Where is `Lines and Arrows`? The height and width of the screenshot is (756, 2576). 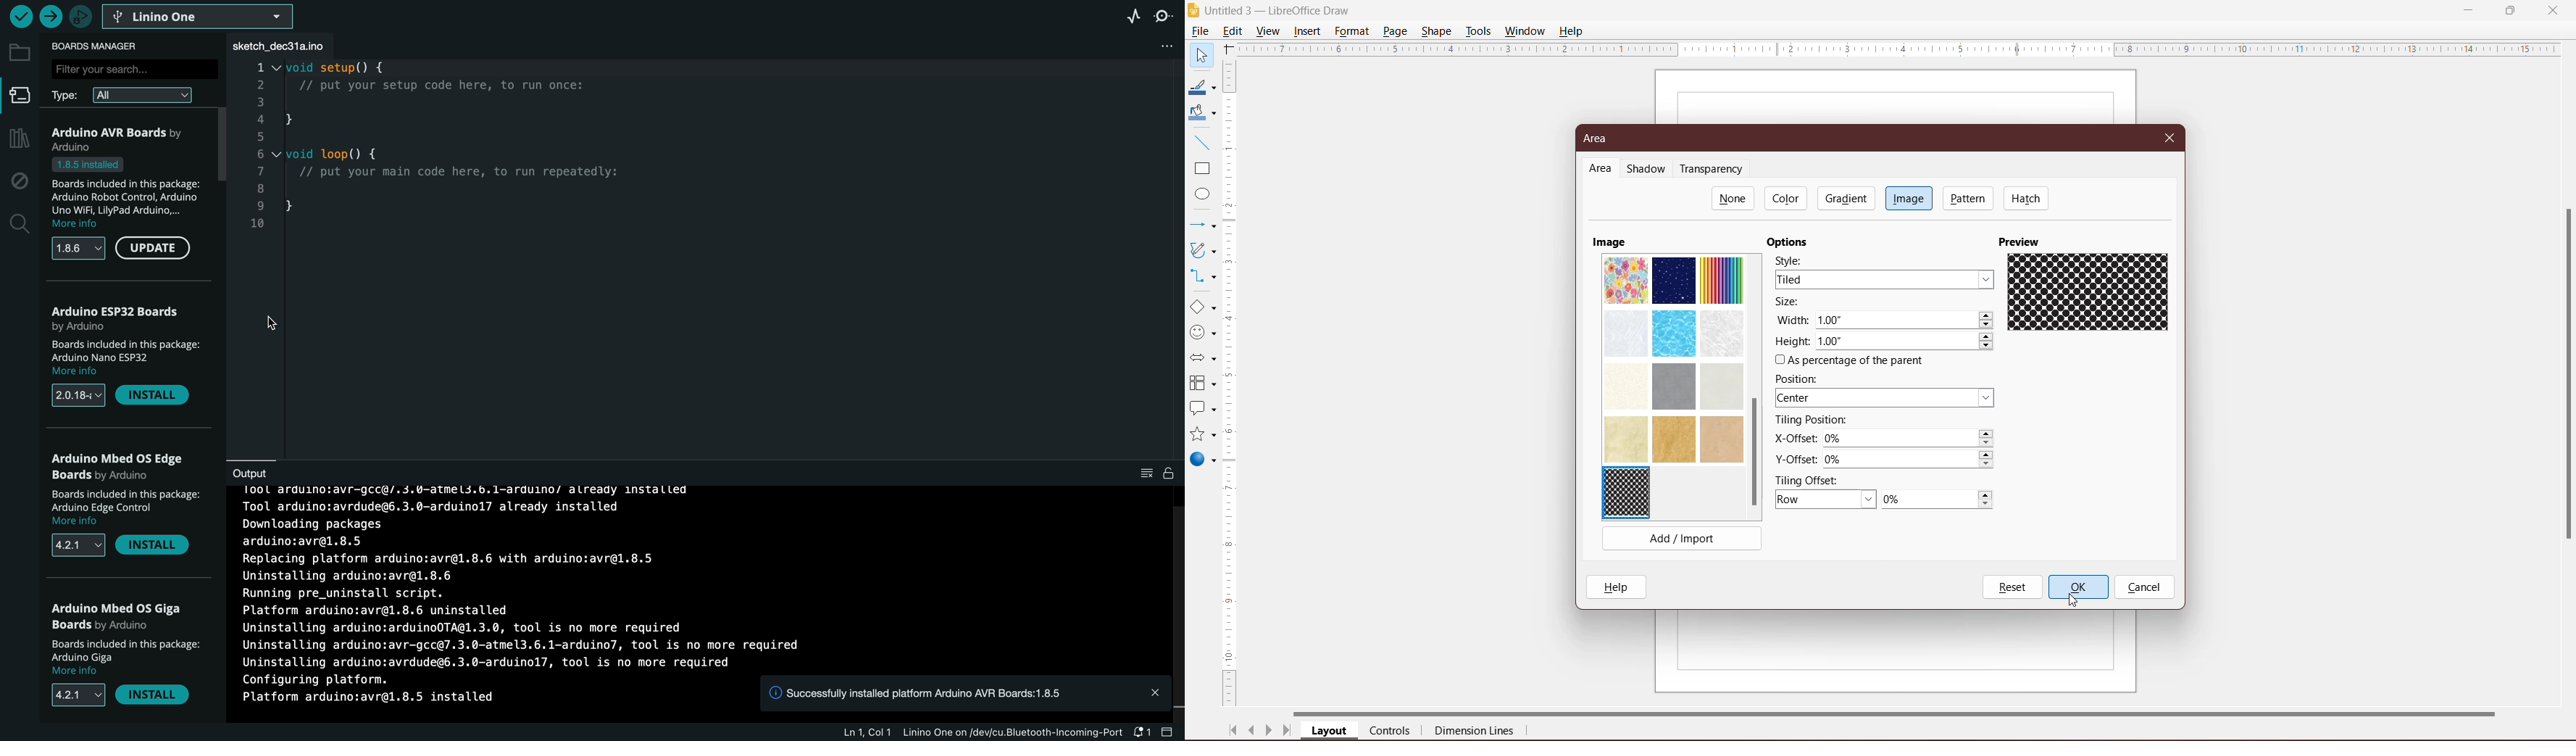 Lines and Arrows is located at coordinates (1201, 226).